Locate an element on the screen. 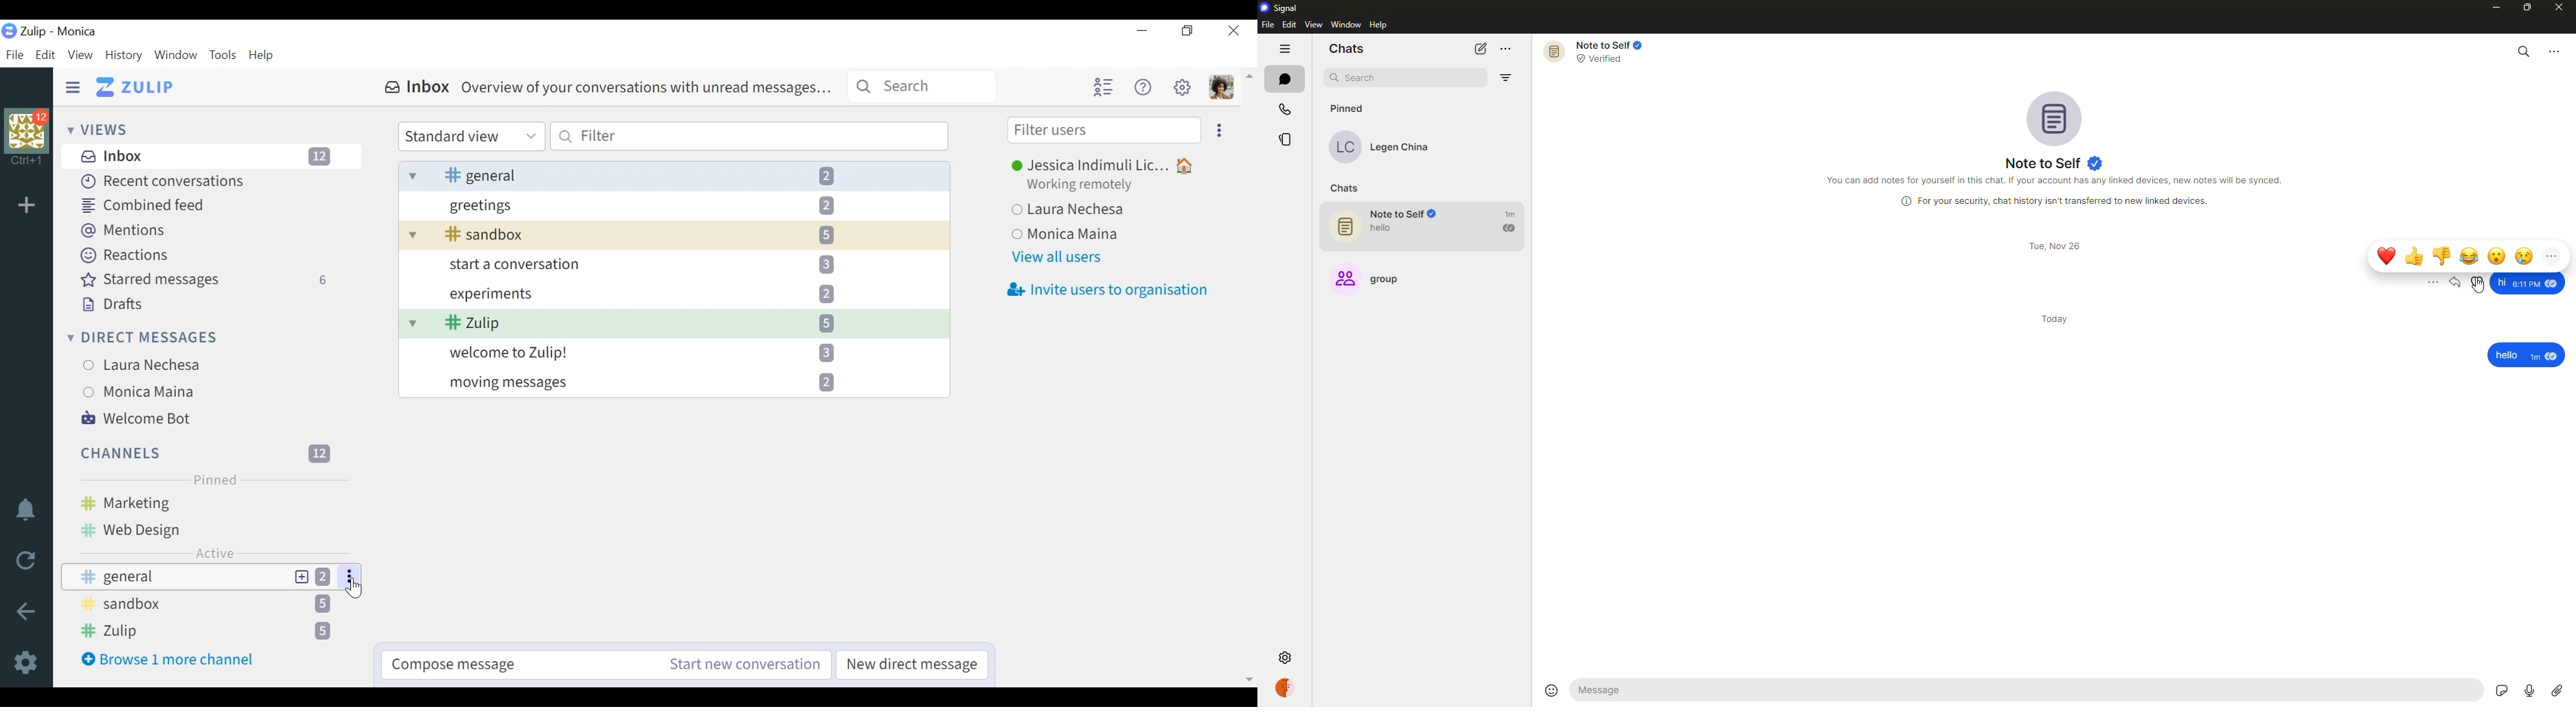 The width and height of the screenshot is (2576, 728). profile pic is located at coordinates (2058, 117).